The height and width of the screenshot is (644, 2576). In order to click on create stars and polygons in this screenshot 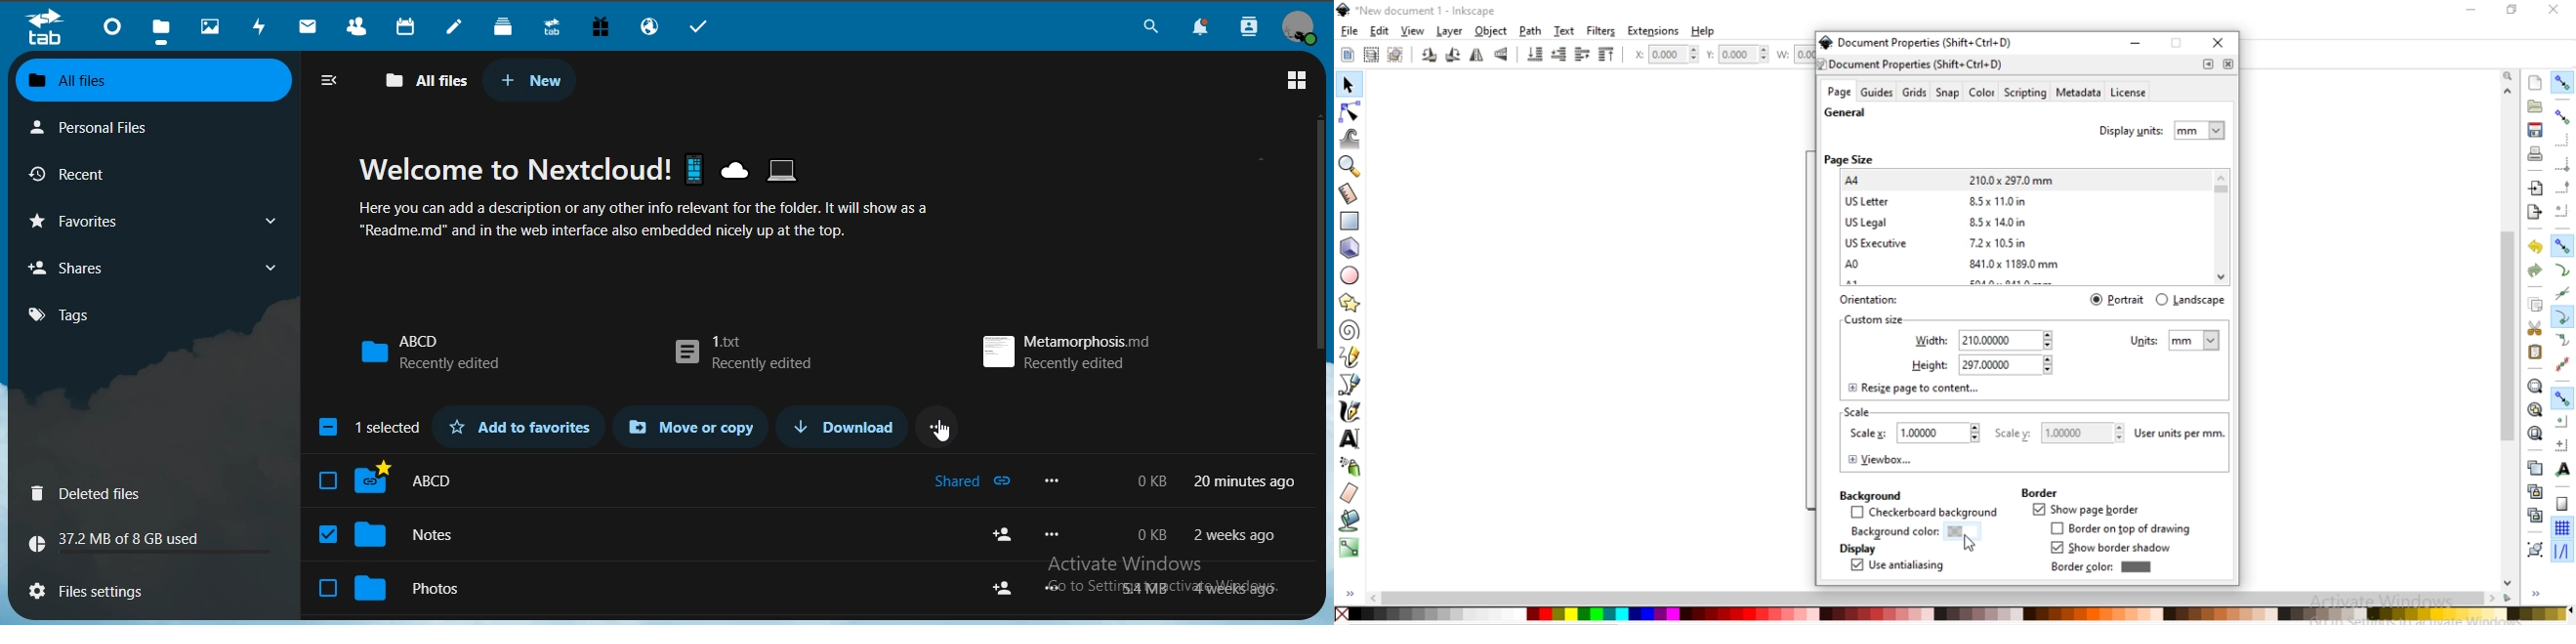, I will do `click(1350, 302)`.